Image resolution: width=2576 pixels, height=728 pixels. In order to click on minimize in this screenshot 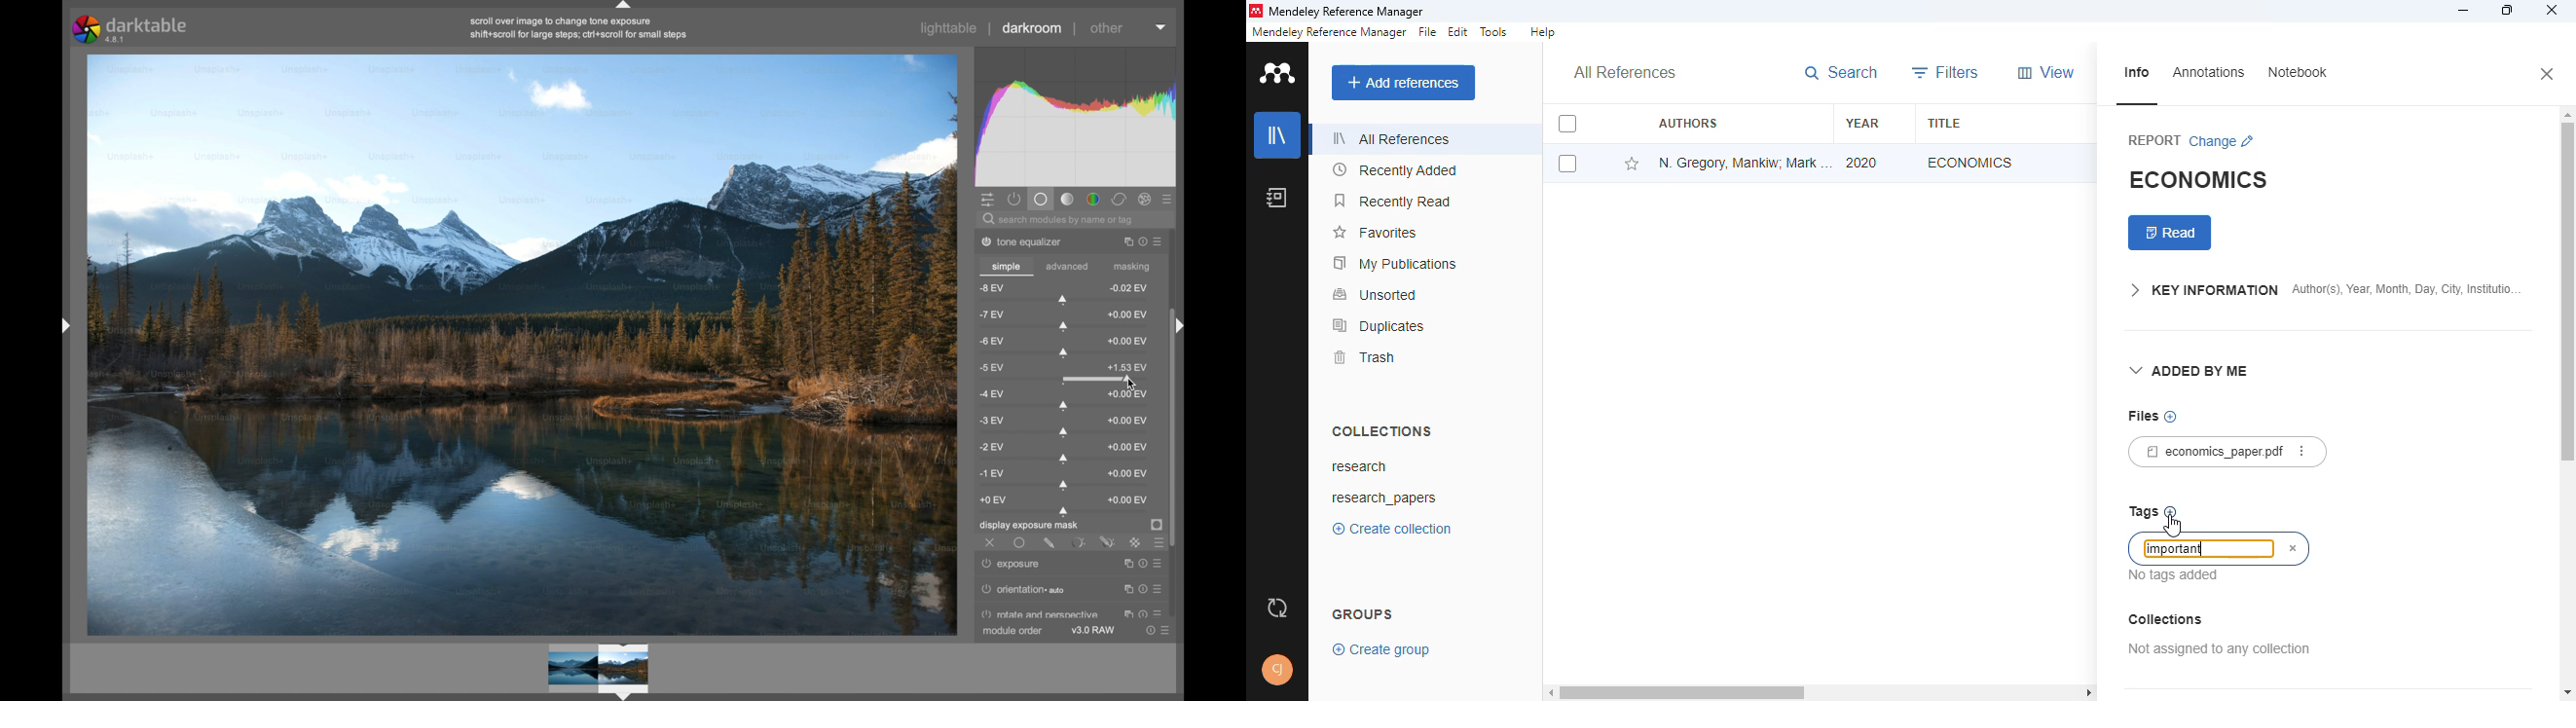, I will do `click(2465, 10)`.